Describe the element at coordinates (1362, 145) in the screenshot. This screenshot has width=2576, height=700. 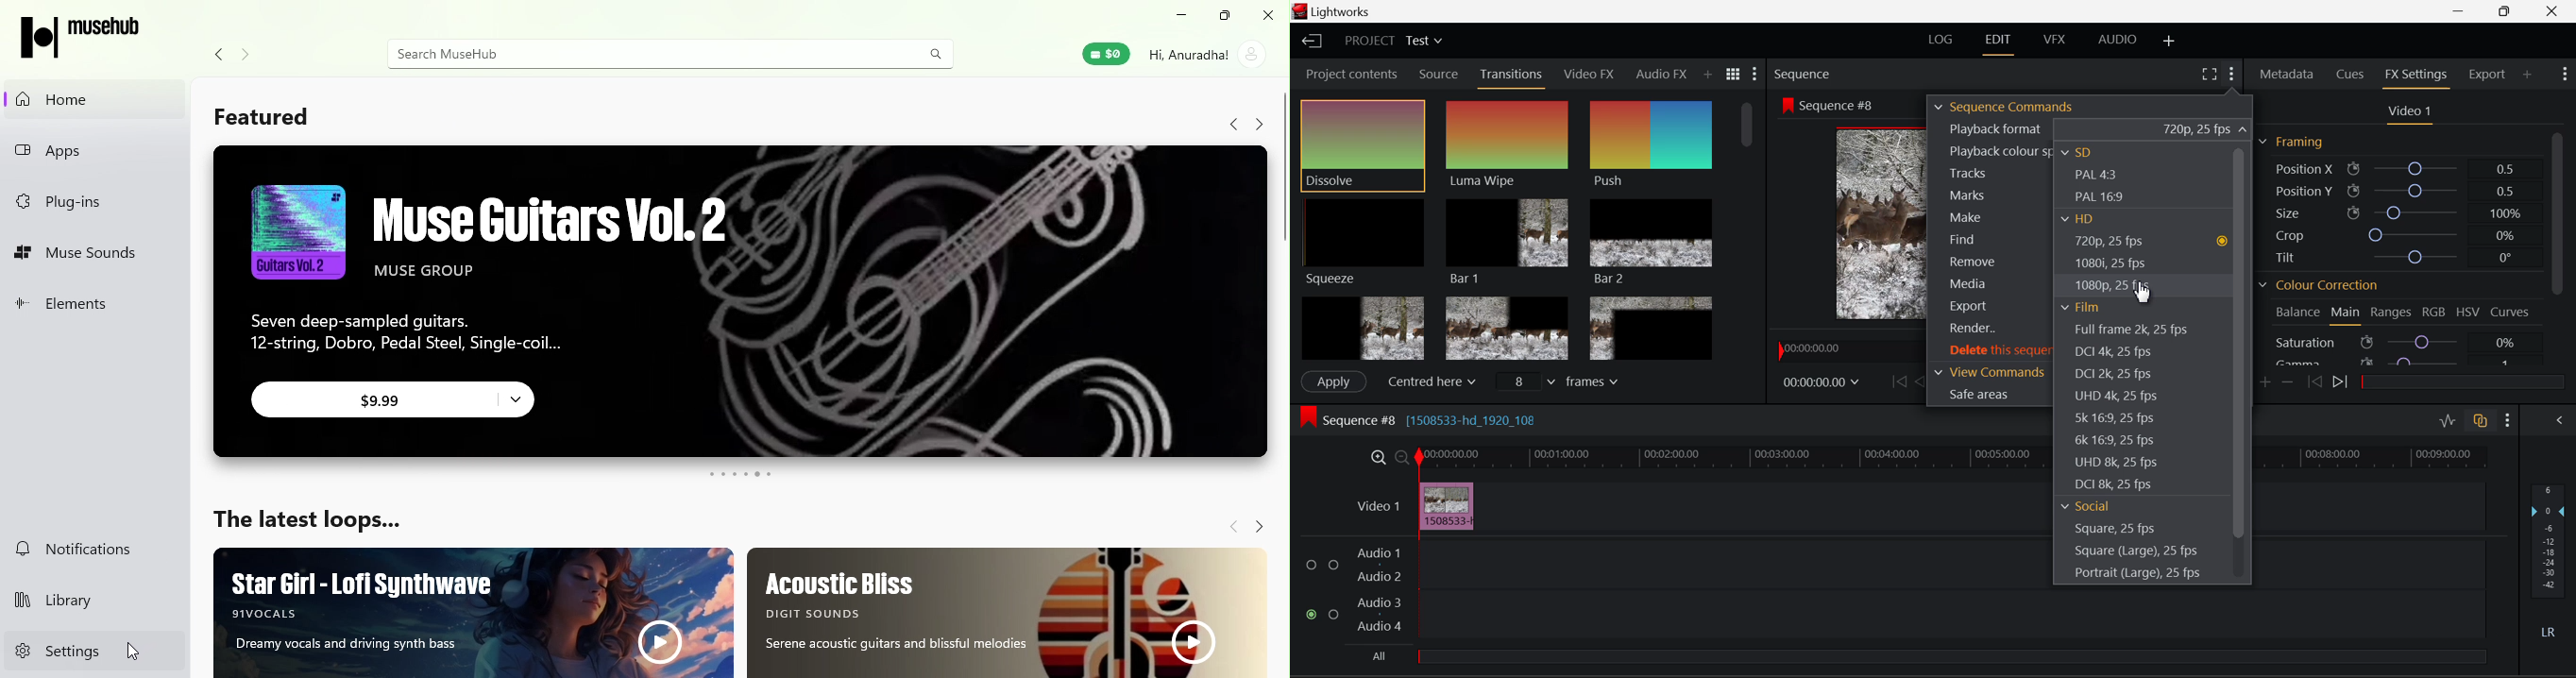
I see `Dissolve` at that location.